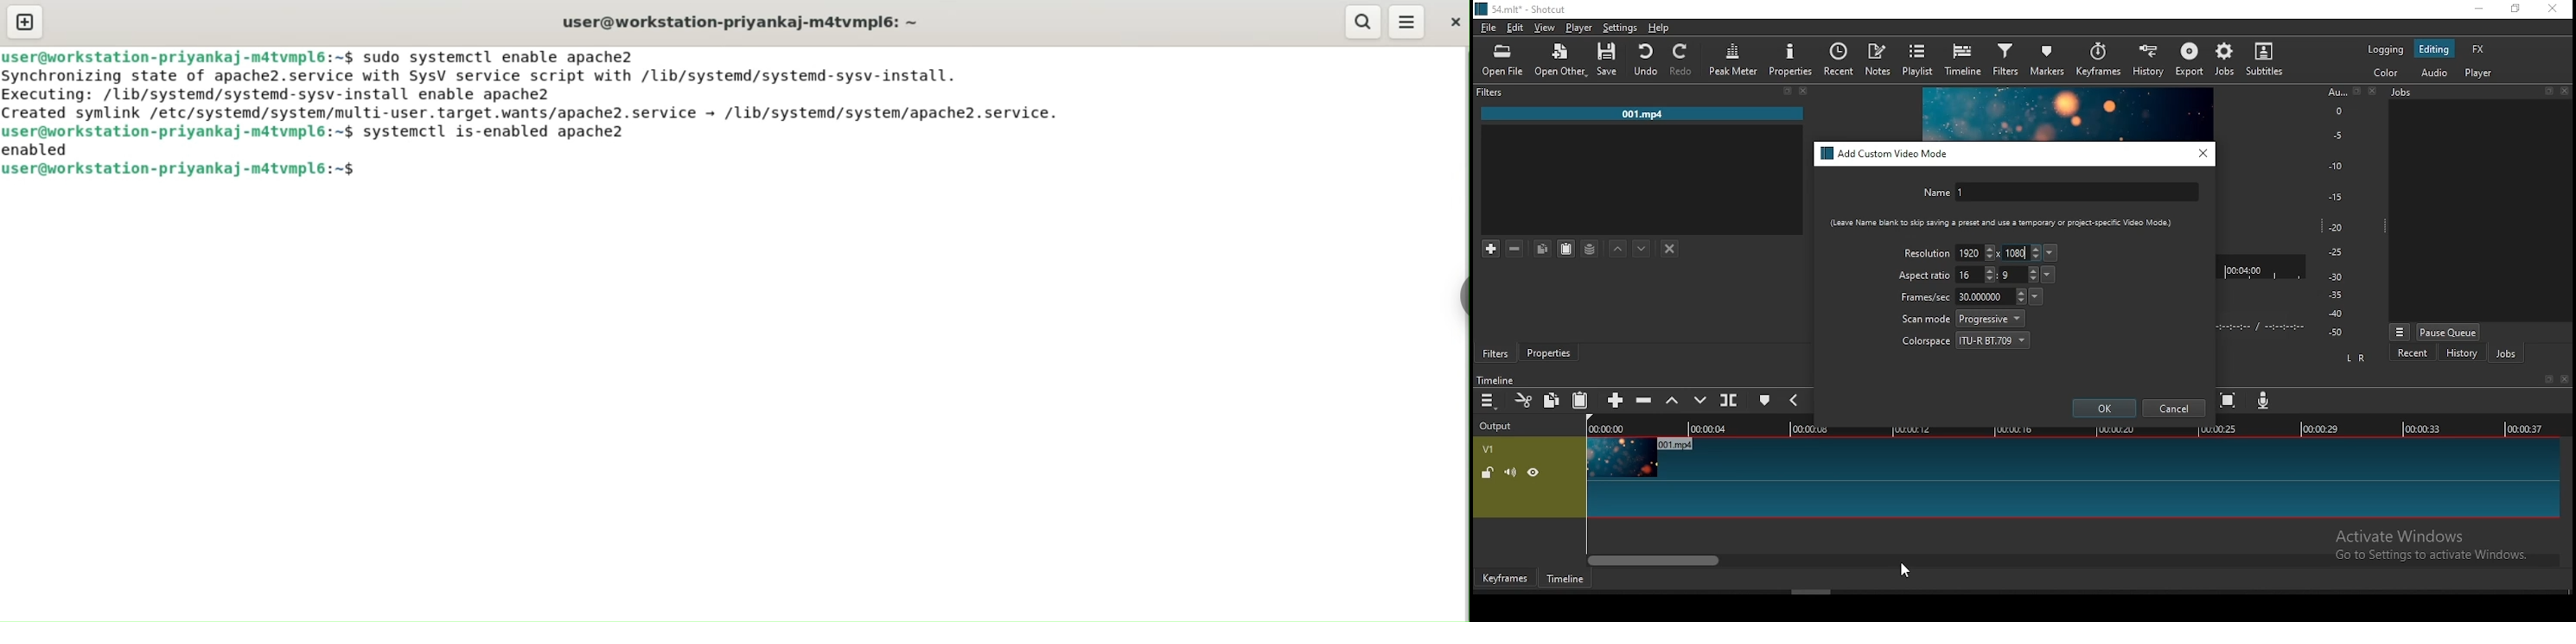 This screenshot has height=644, width=2576. Describe the element at coordinates (1839, 57) in the screenshot. I see `recent` at that location.